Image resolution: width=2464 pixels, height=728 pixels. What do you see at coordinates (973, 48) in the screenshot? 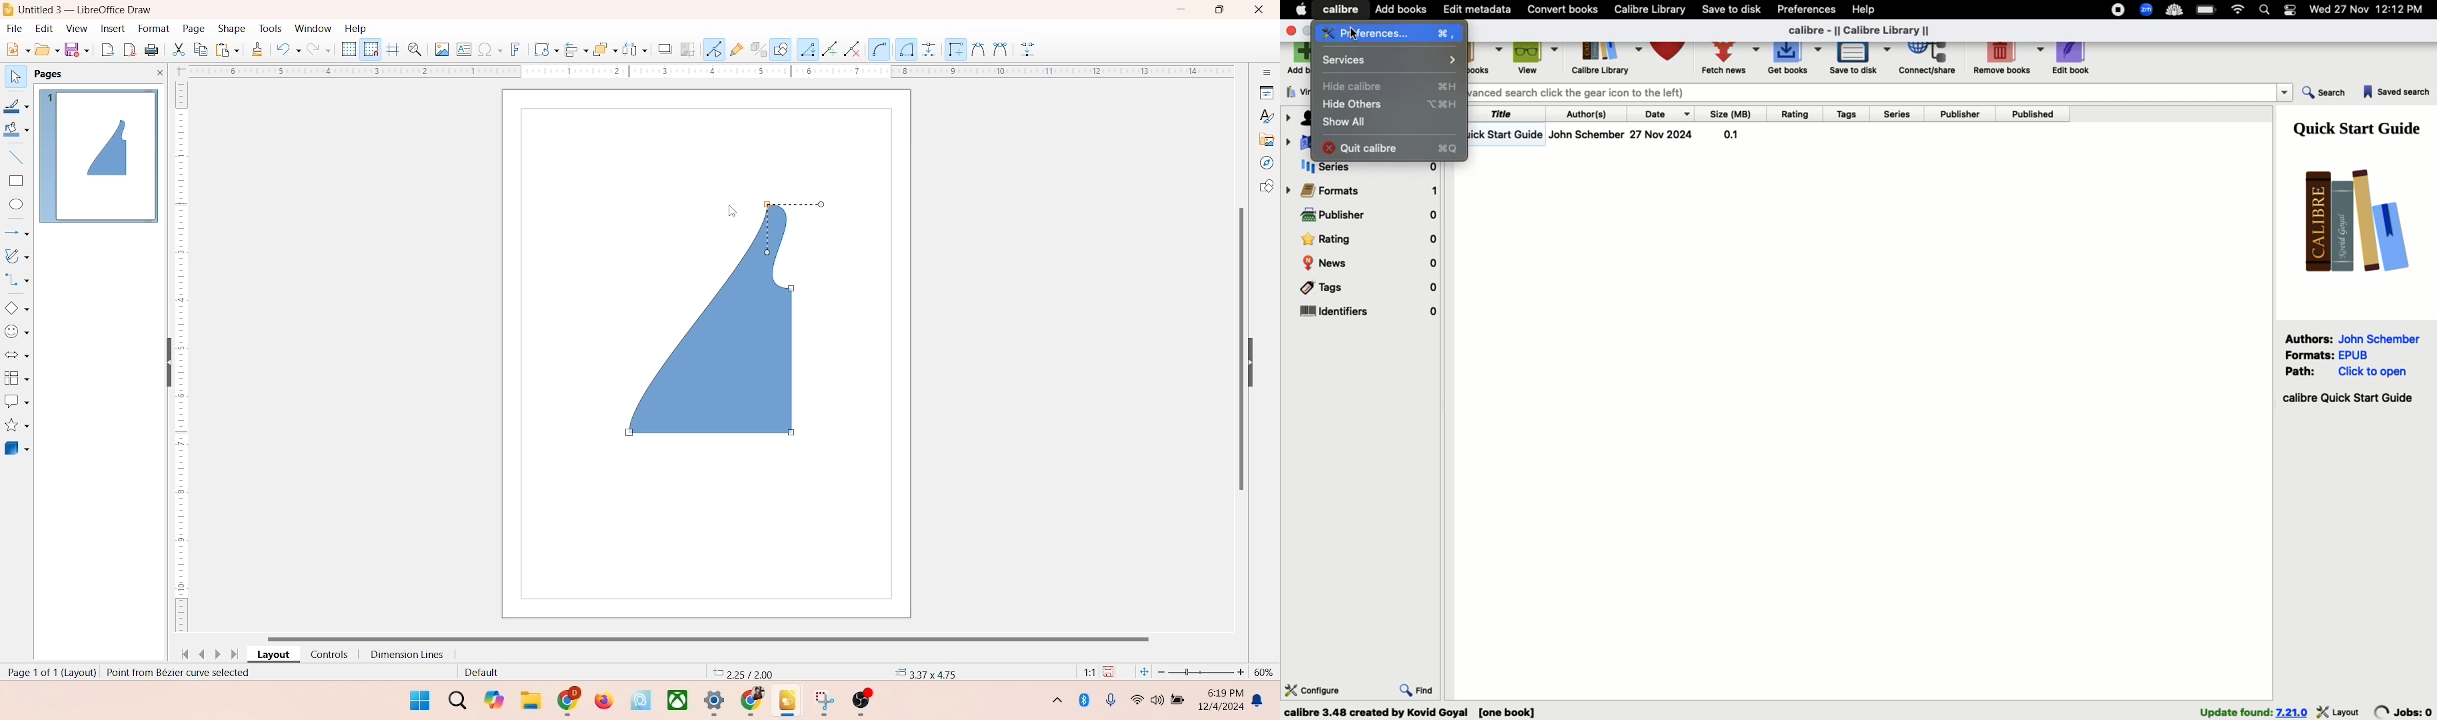
I see `Cut tool` at bounding box center [973, 48].